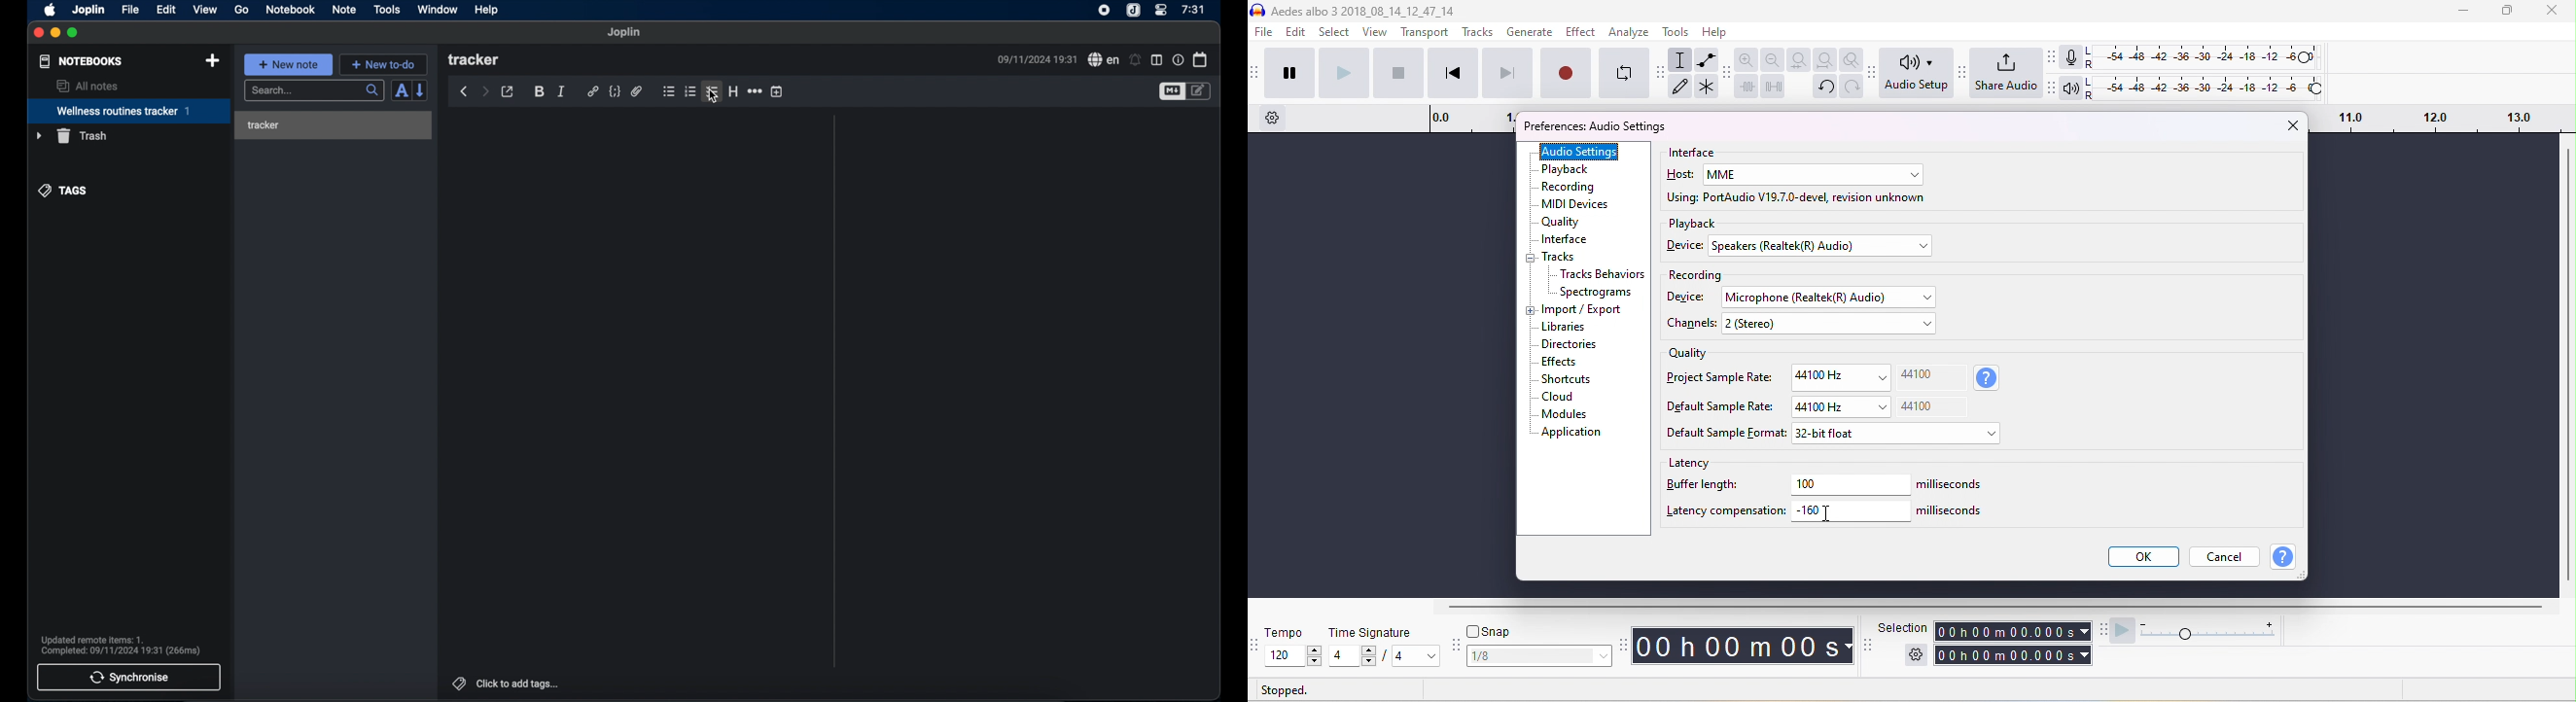  What do you see at coordinates (1335, 32) in the screenshot?
I see `select` at bounding box center [1335, 32].